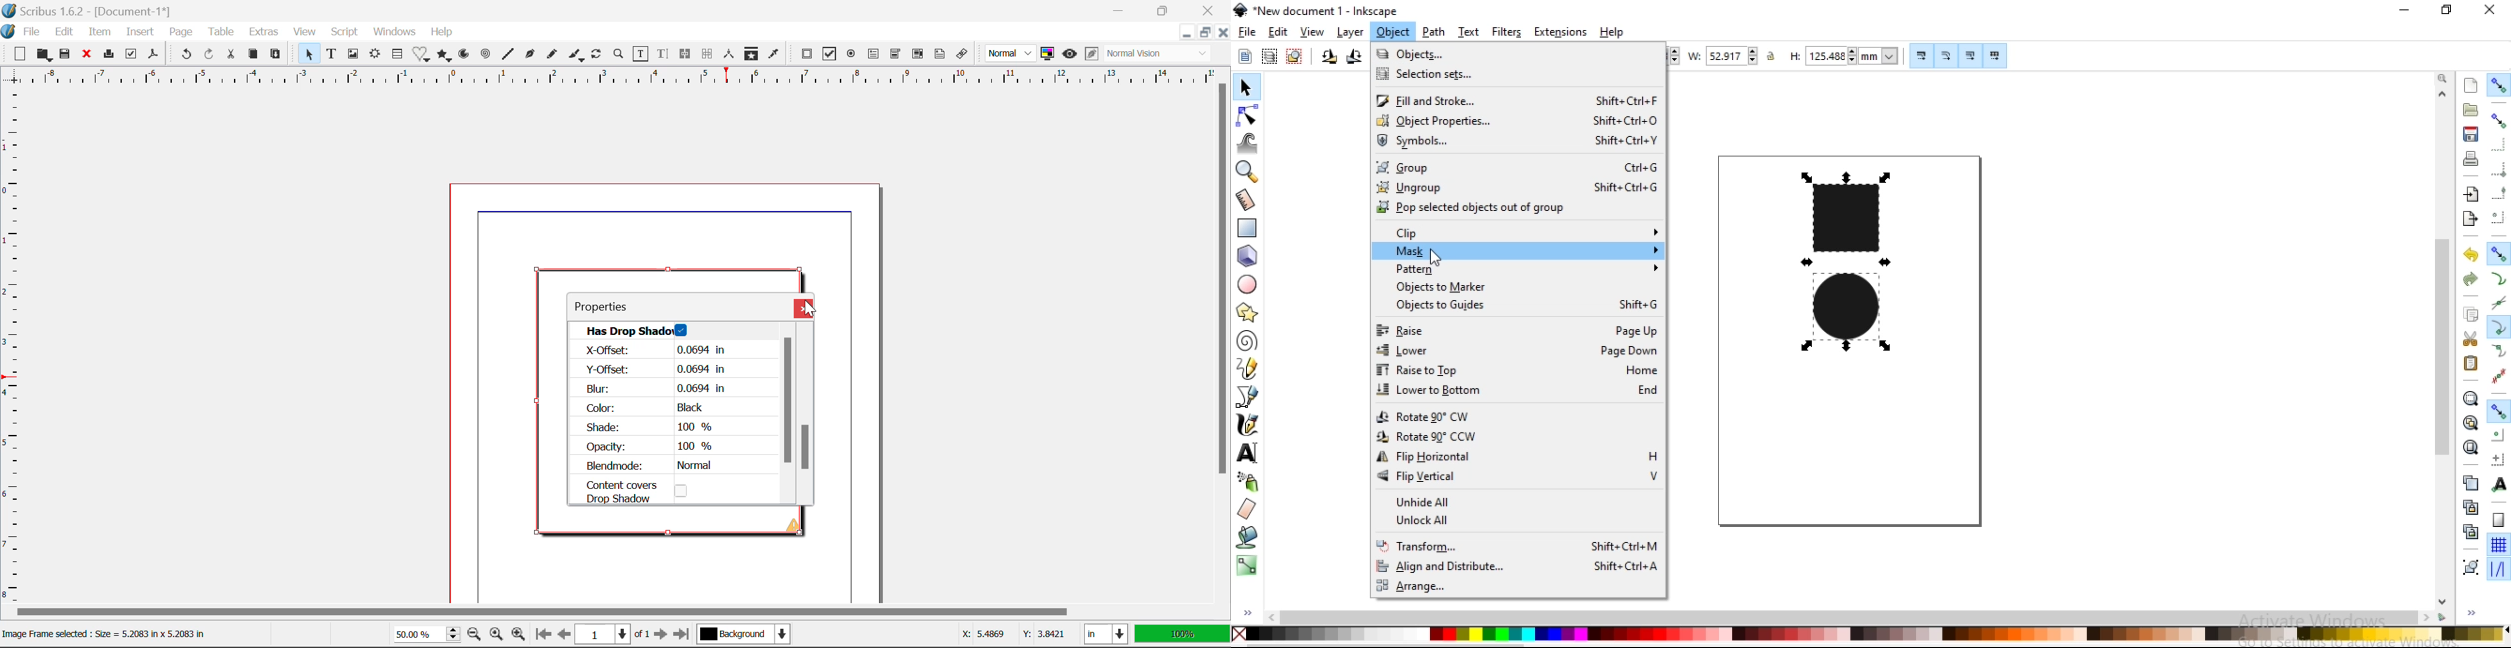  Describe the element at coordinates (2468, 279) in the screenshot. I see `redo` at that location.